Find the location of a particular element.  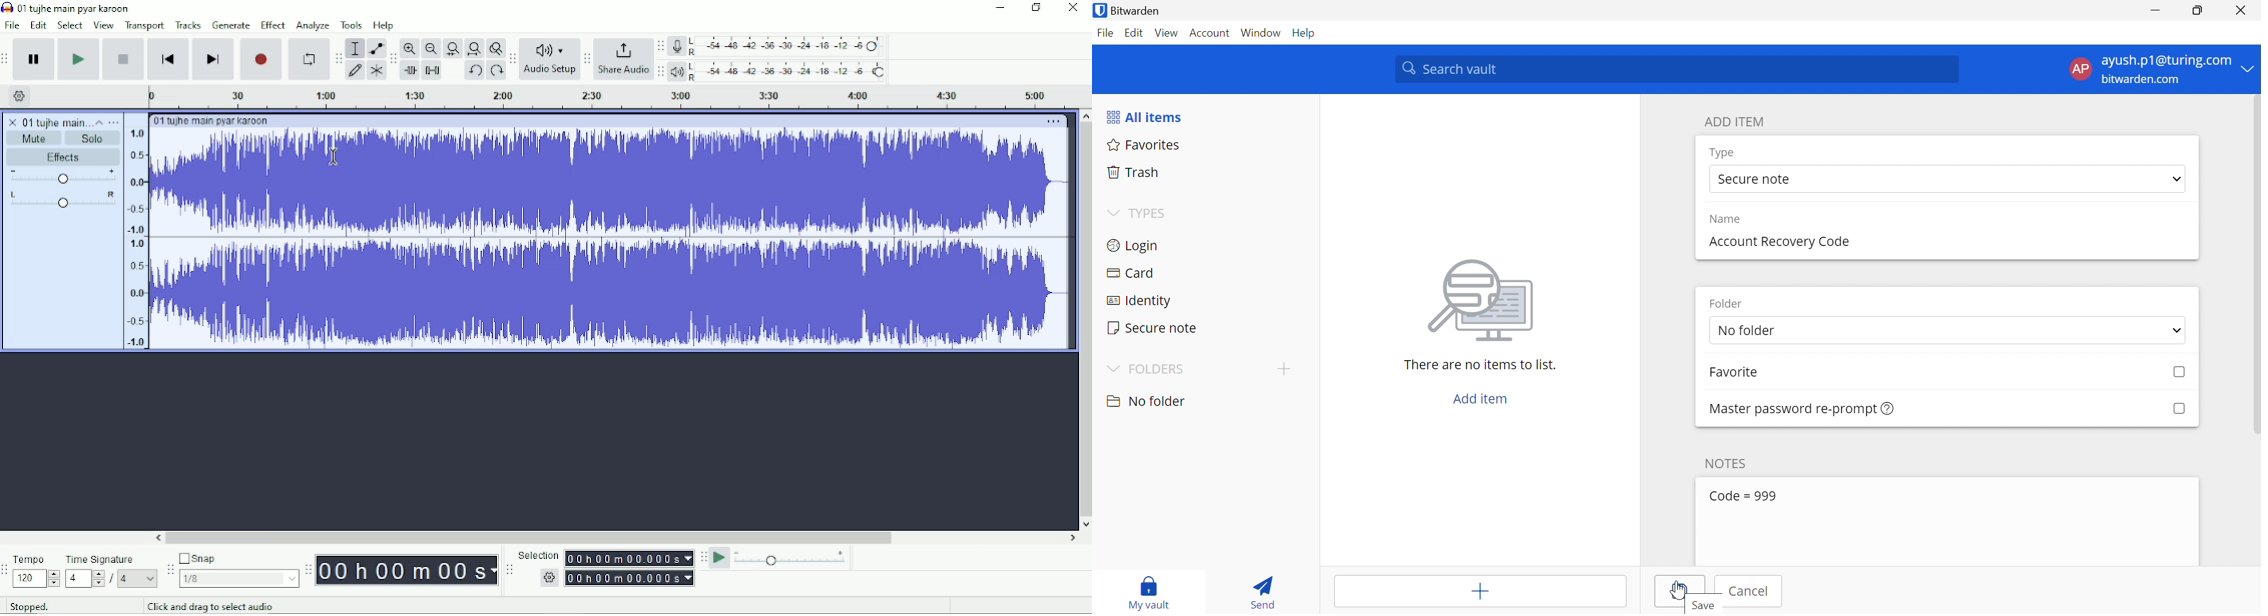

Draw tool is located at coordinates (355, 70).